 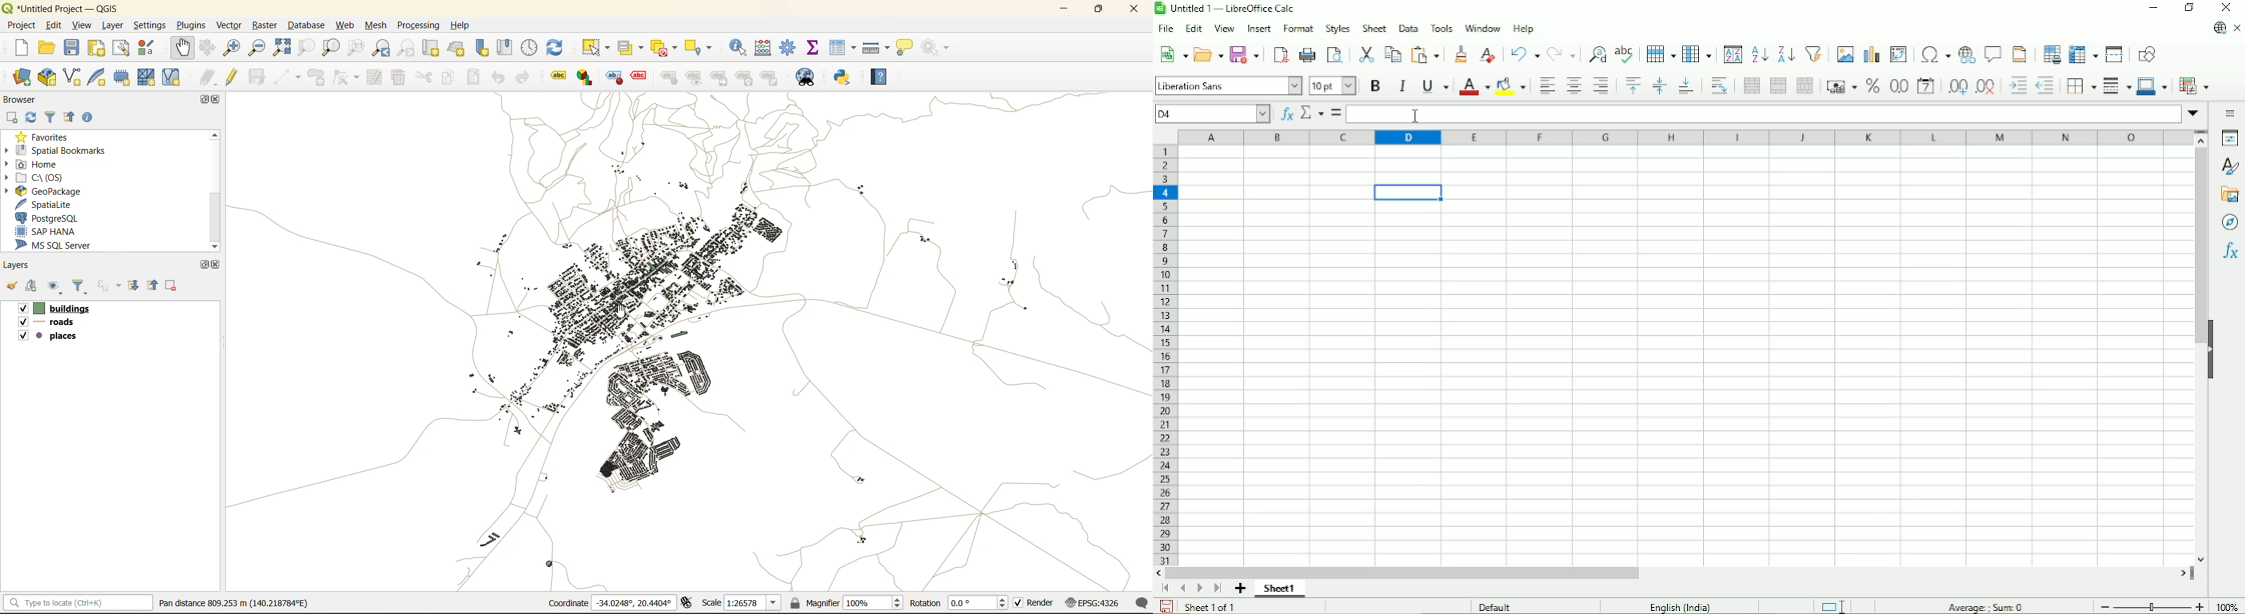 What do you see at coordinates (56, 25) in the screenshot?
I see `edit` at bounding box center [56, 25].